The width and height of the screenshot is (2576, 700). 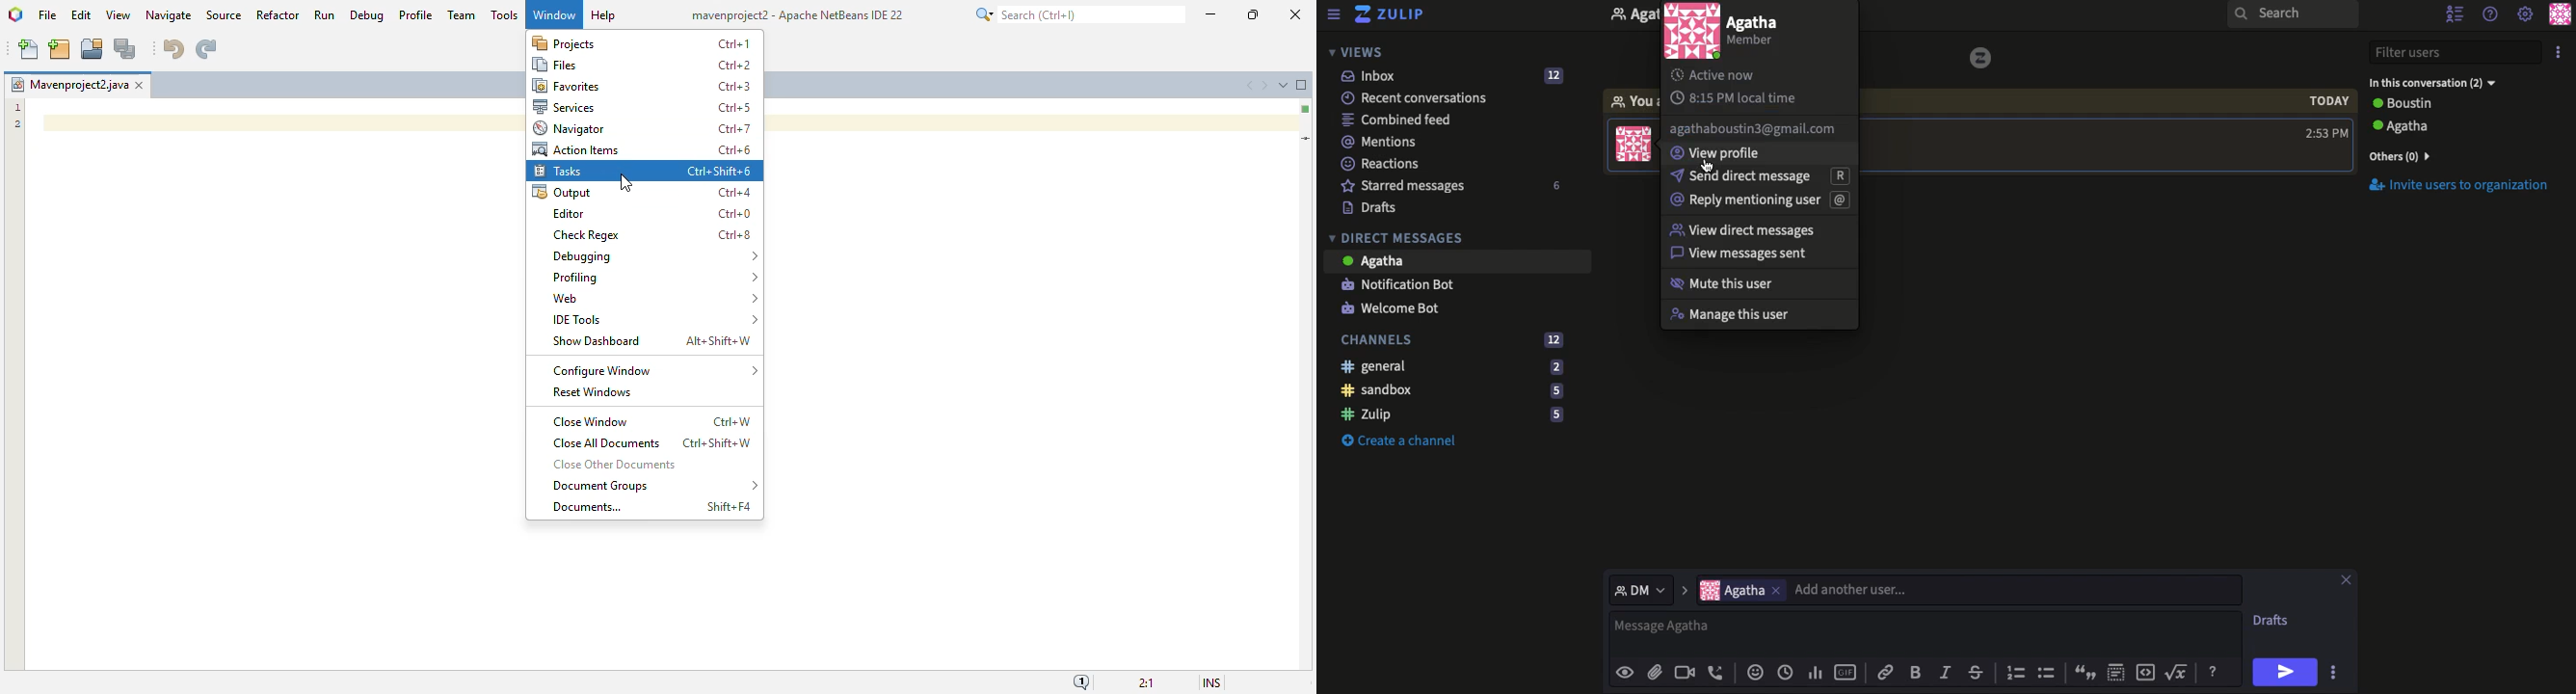 What do you see at coordinates (1302, 86) in the screenshot?
I see `maximize window` at bounding box center [1302, 86].